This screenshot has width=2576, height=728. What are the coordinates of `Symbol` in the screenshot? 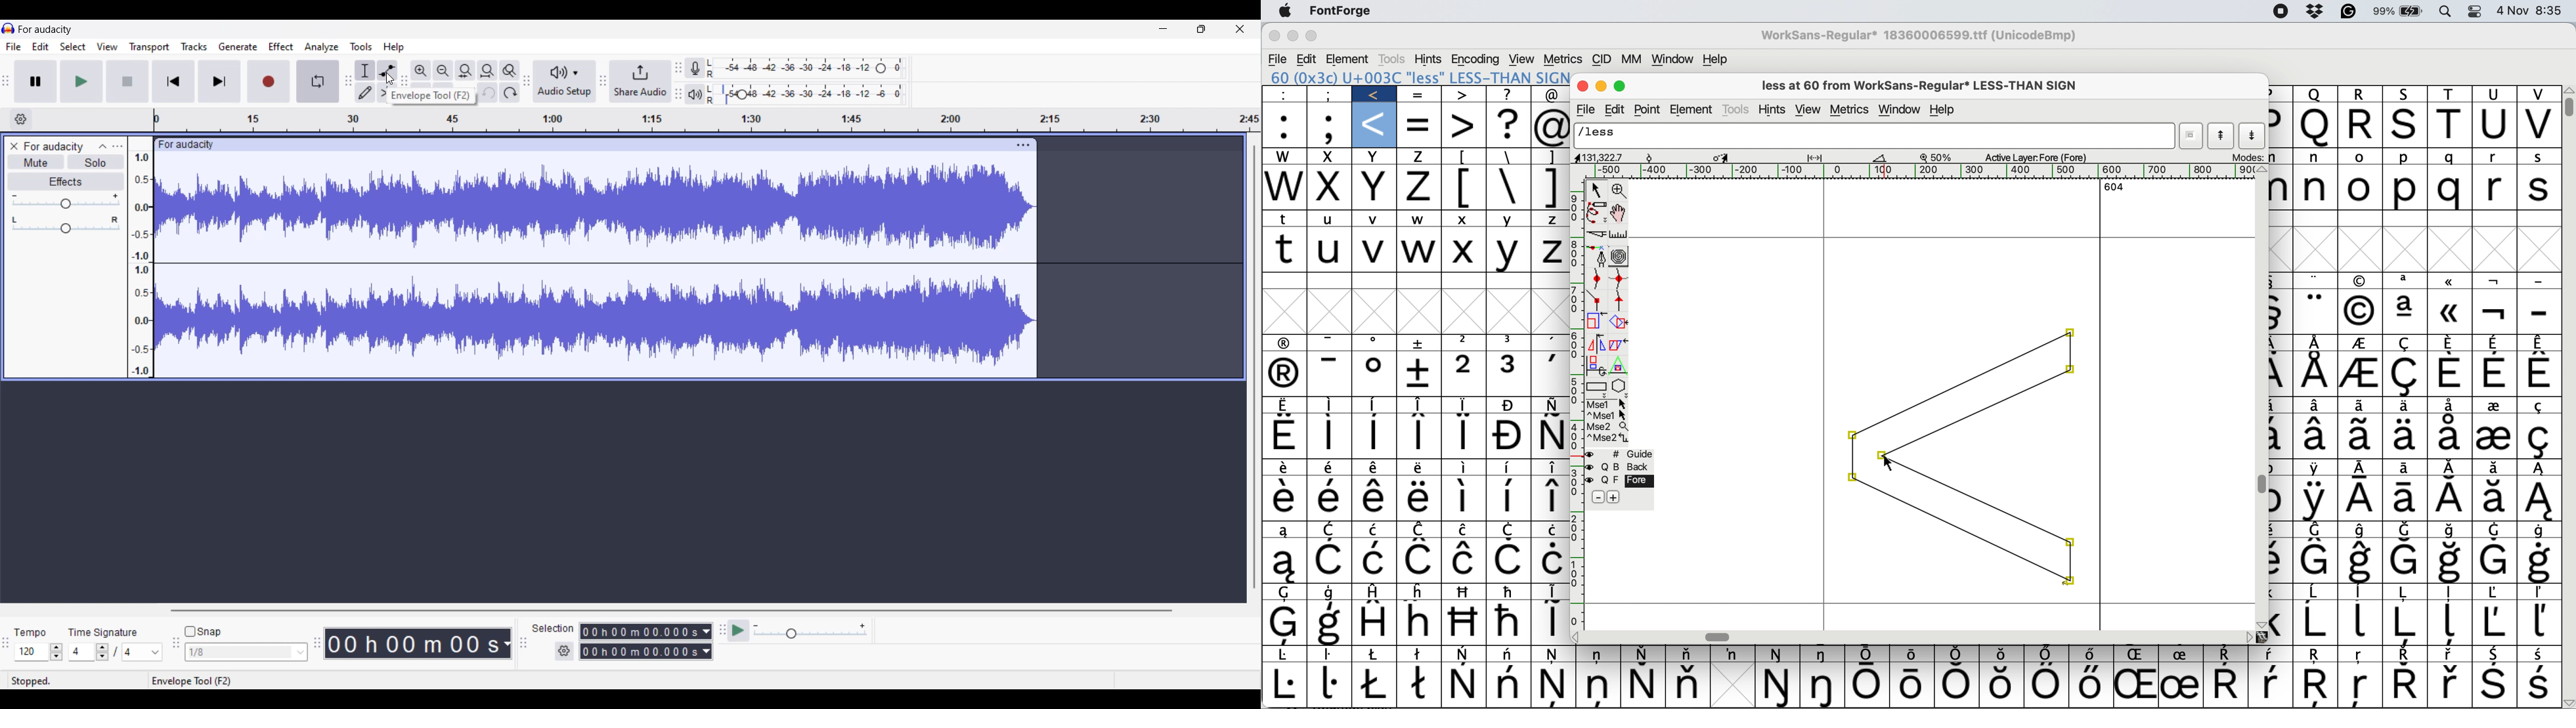 It's located at (2541, 468).